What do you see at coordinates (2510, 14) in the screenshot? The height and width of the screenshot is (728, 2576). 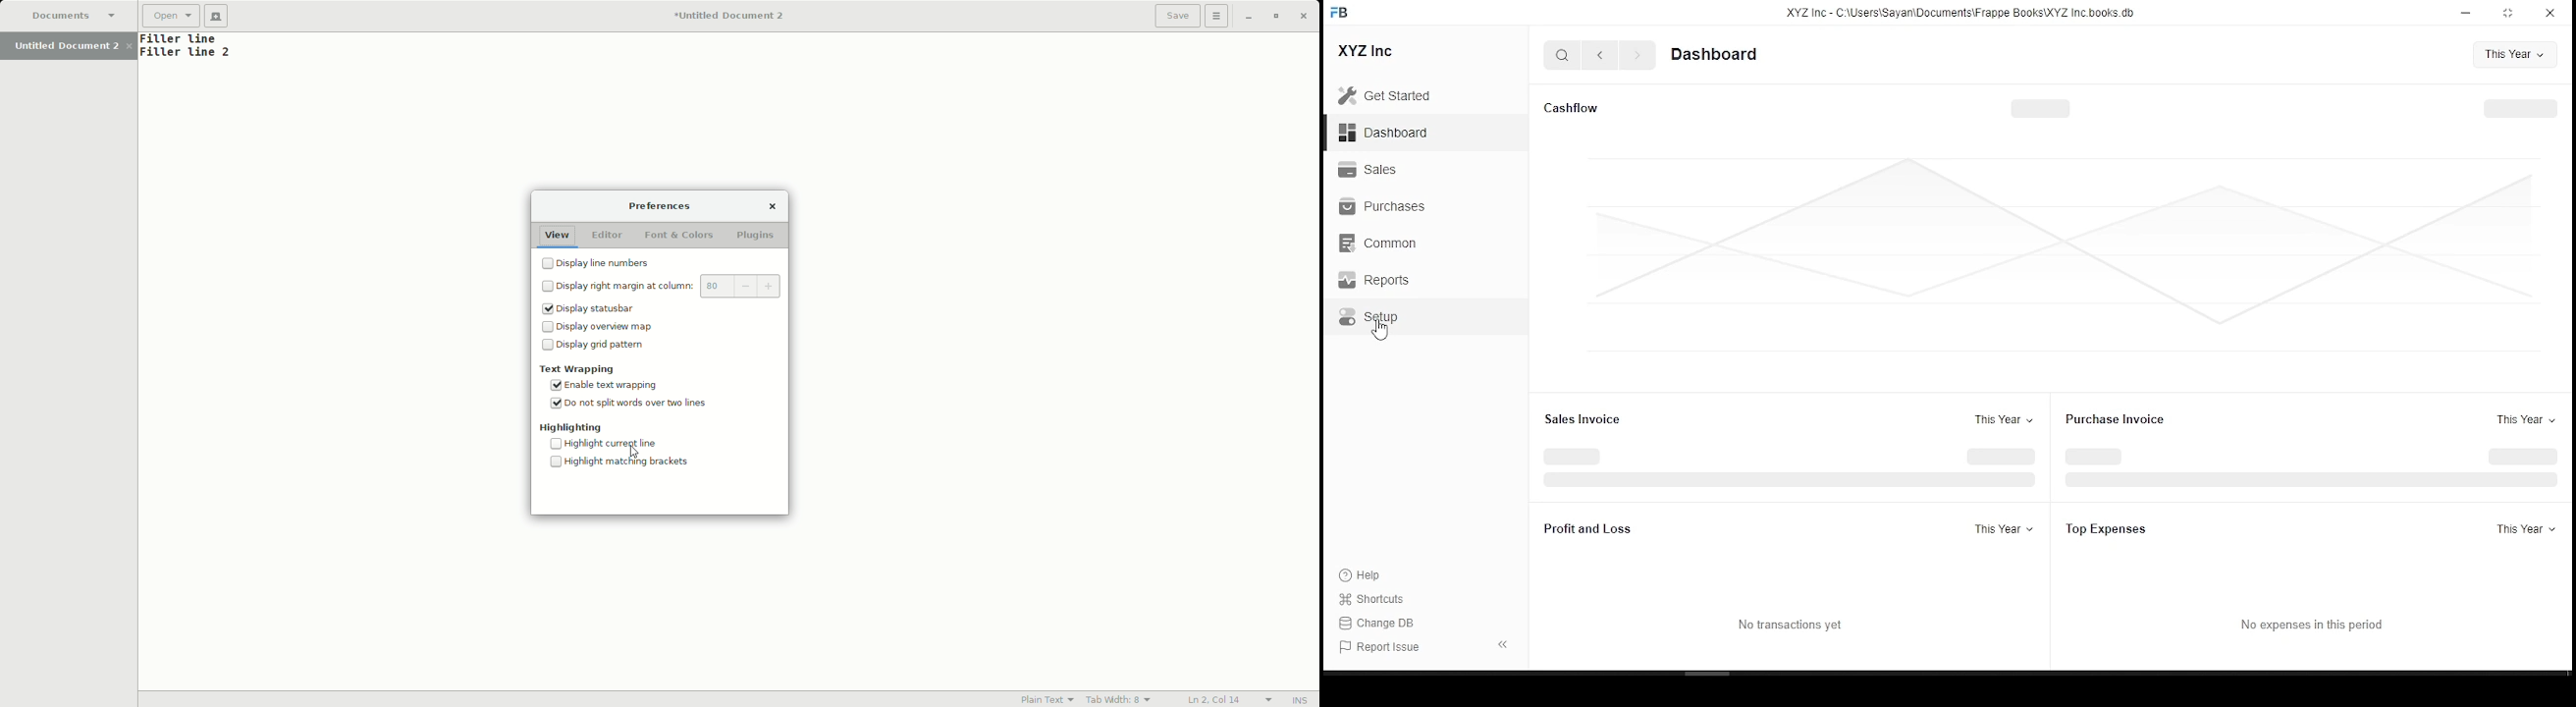 I see `Maximize` at bounding box center [2510, 14].